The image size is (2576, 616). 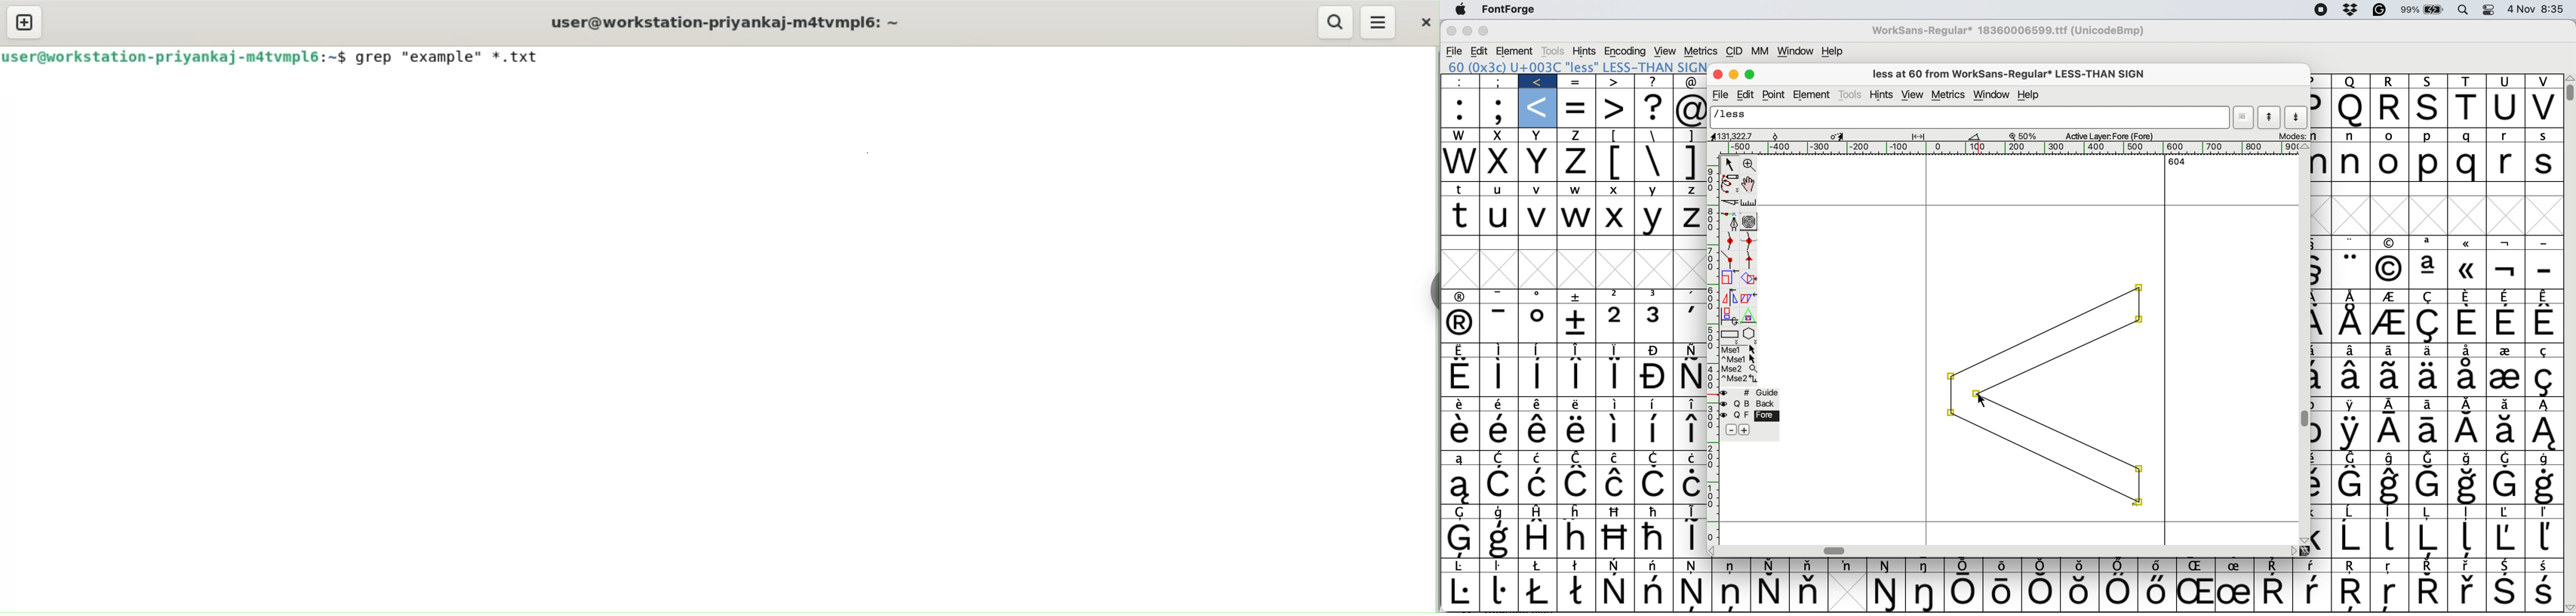 What do you see at coordinates (1626, 51) in the screenshot?
I see `encoding` at bounding box center [1626, 51].